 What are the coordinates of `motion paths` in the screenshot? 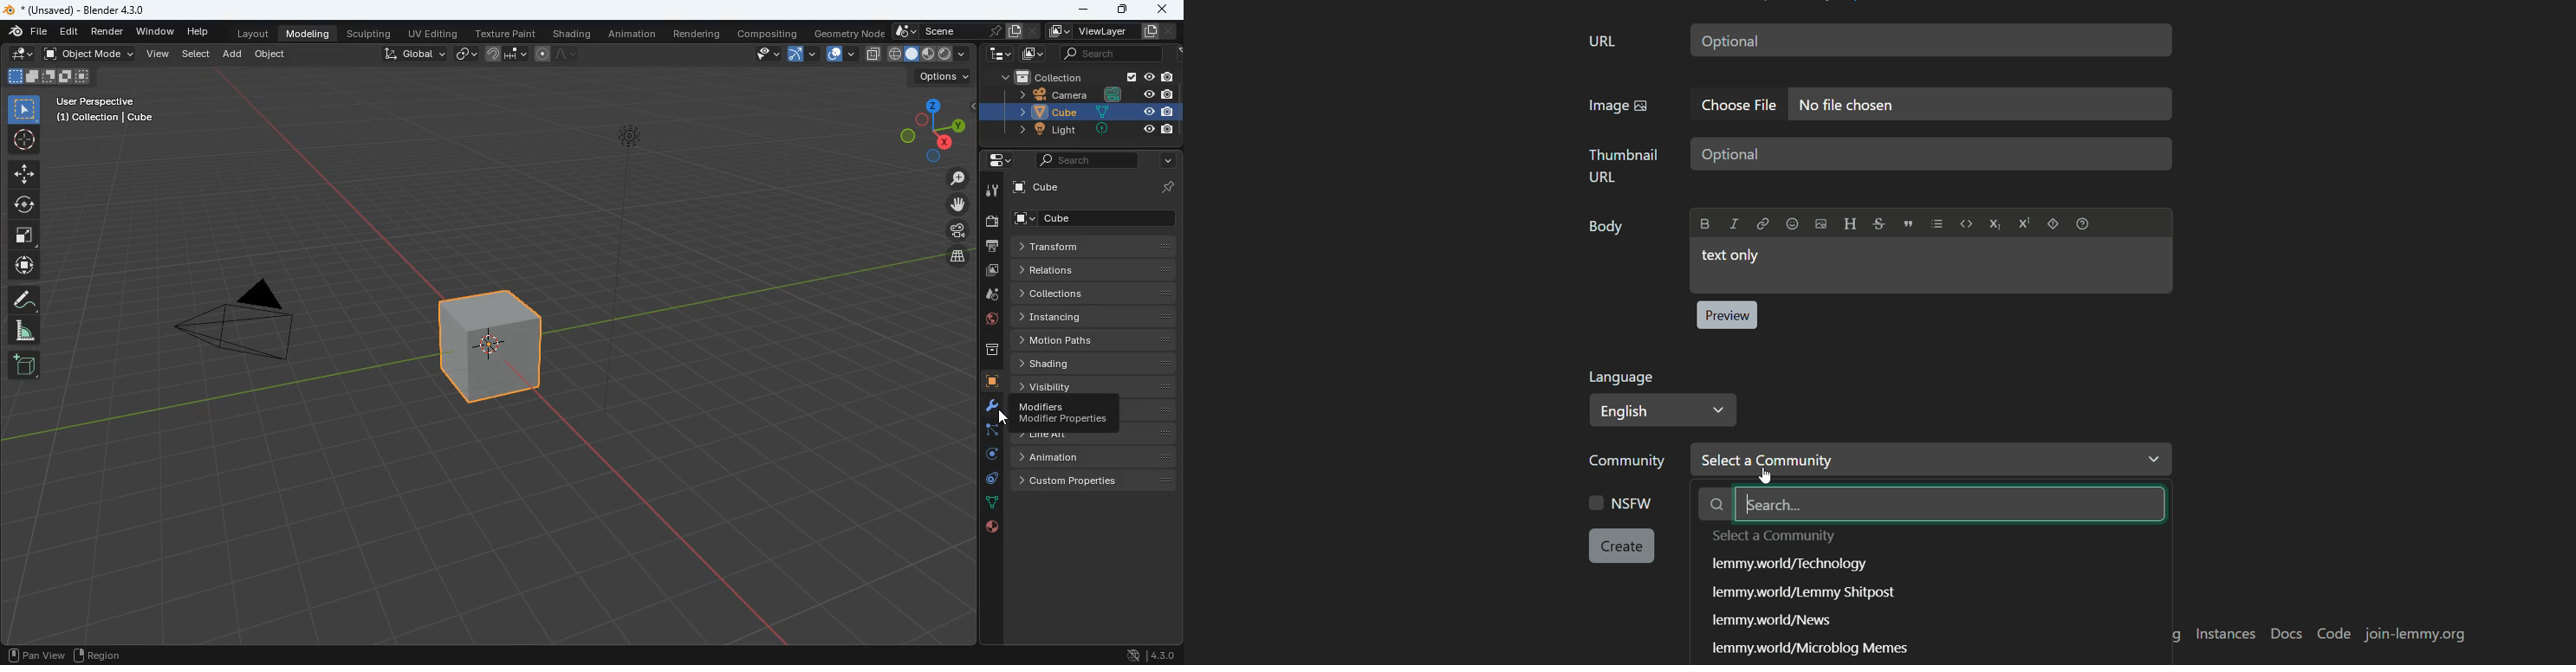 It's located at (1093, 339).